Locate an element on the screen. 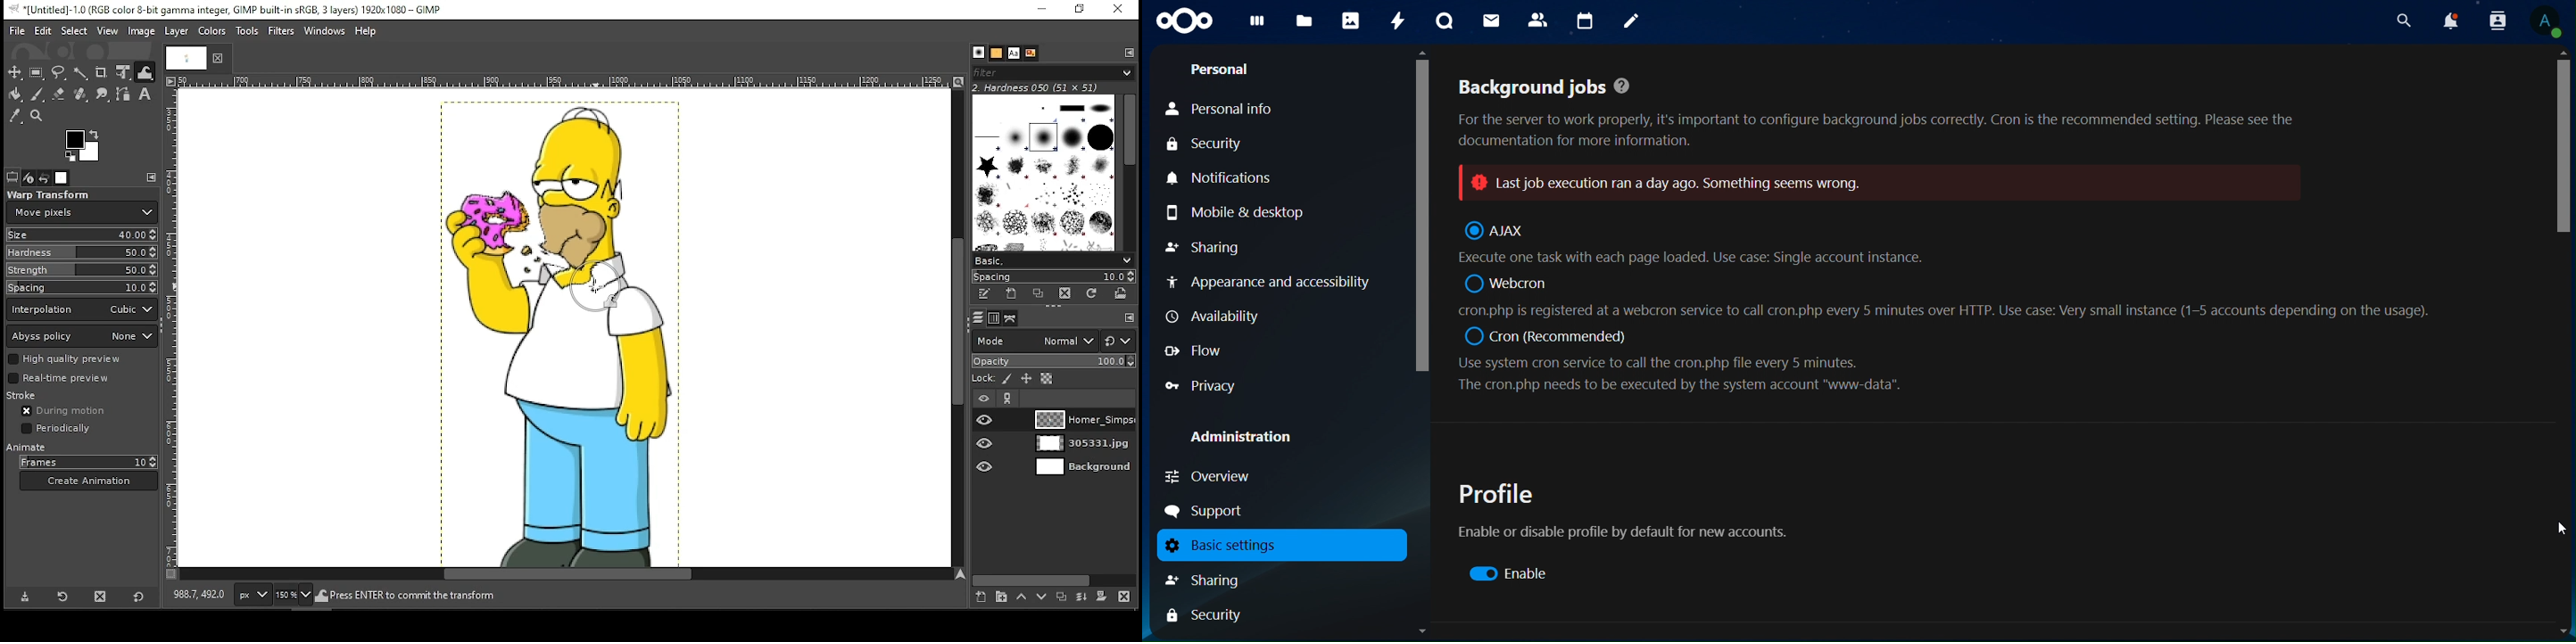  color picker tool is located at coordinates (14, 118).